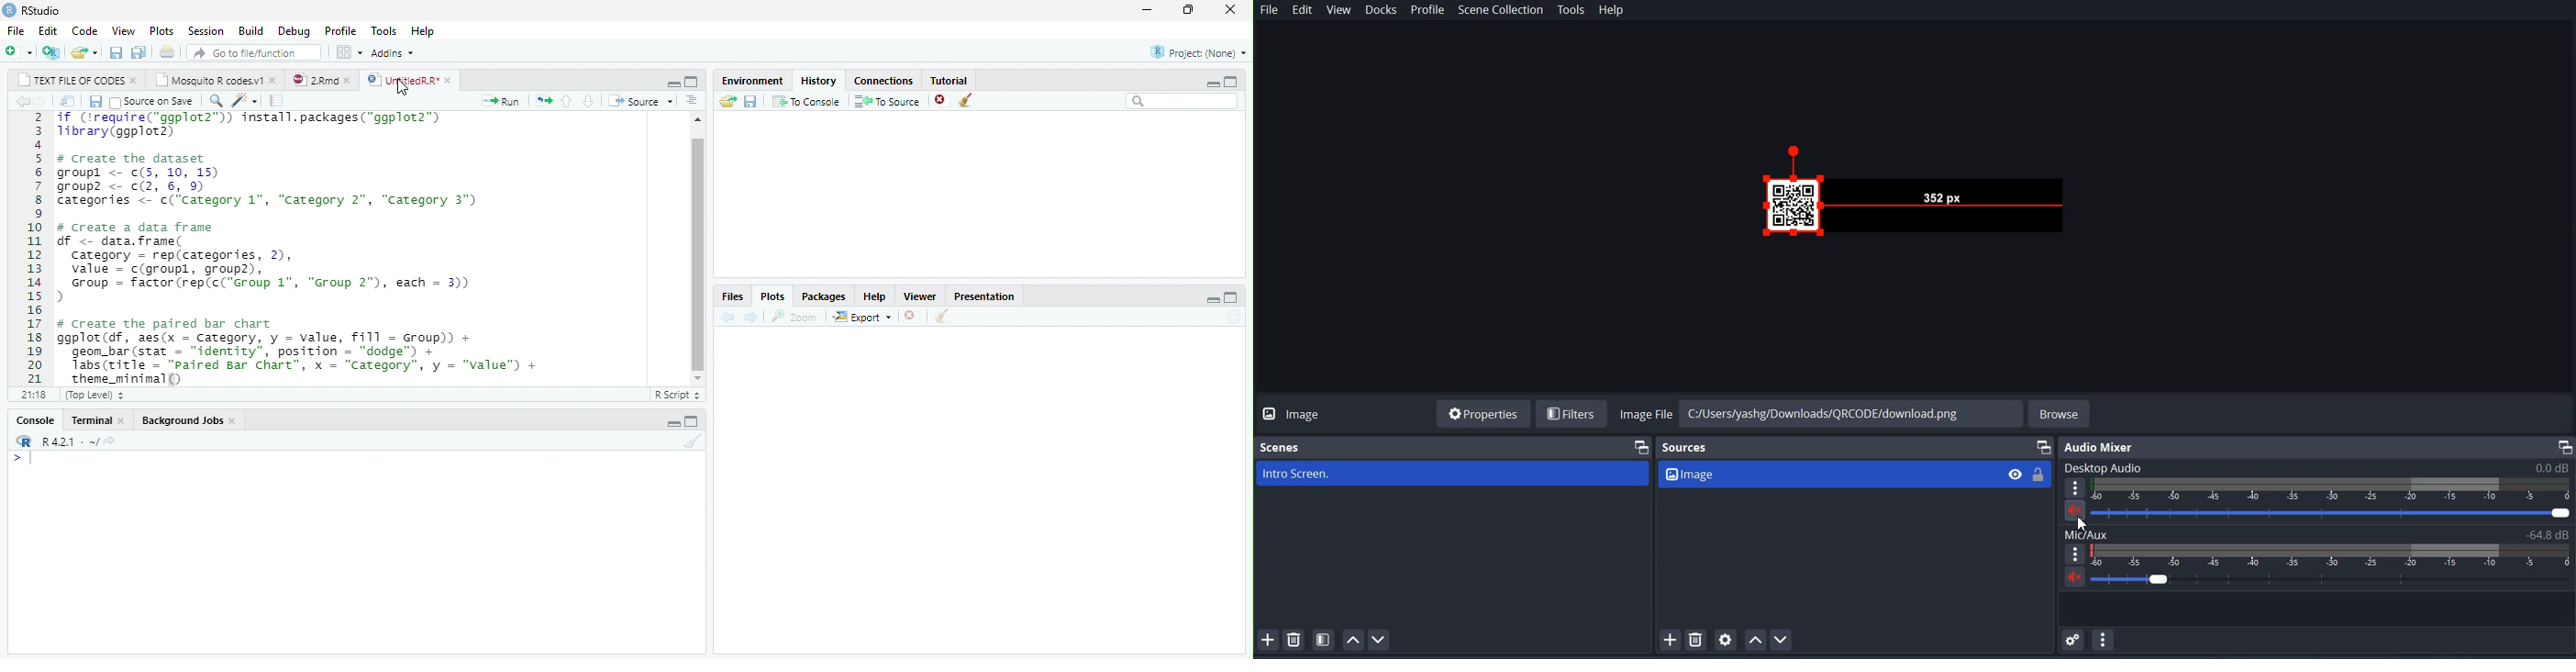  What do you see at coordinates (1686, 449) in the screenshot?
I see `Source` at bounding box center [1686, 449].